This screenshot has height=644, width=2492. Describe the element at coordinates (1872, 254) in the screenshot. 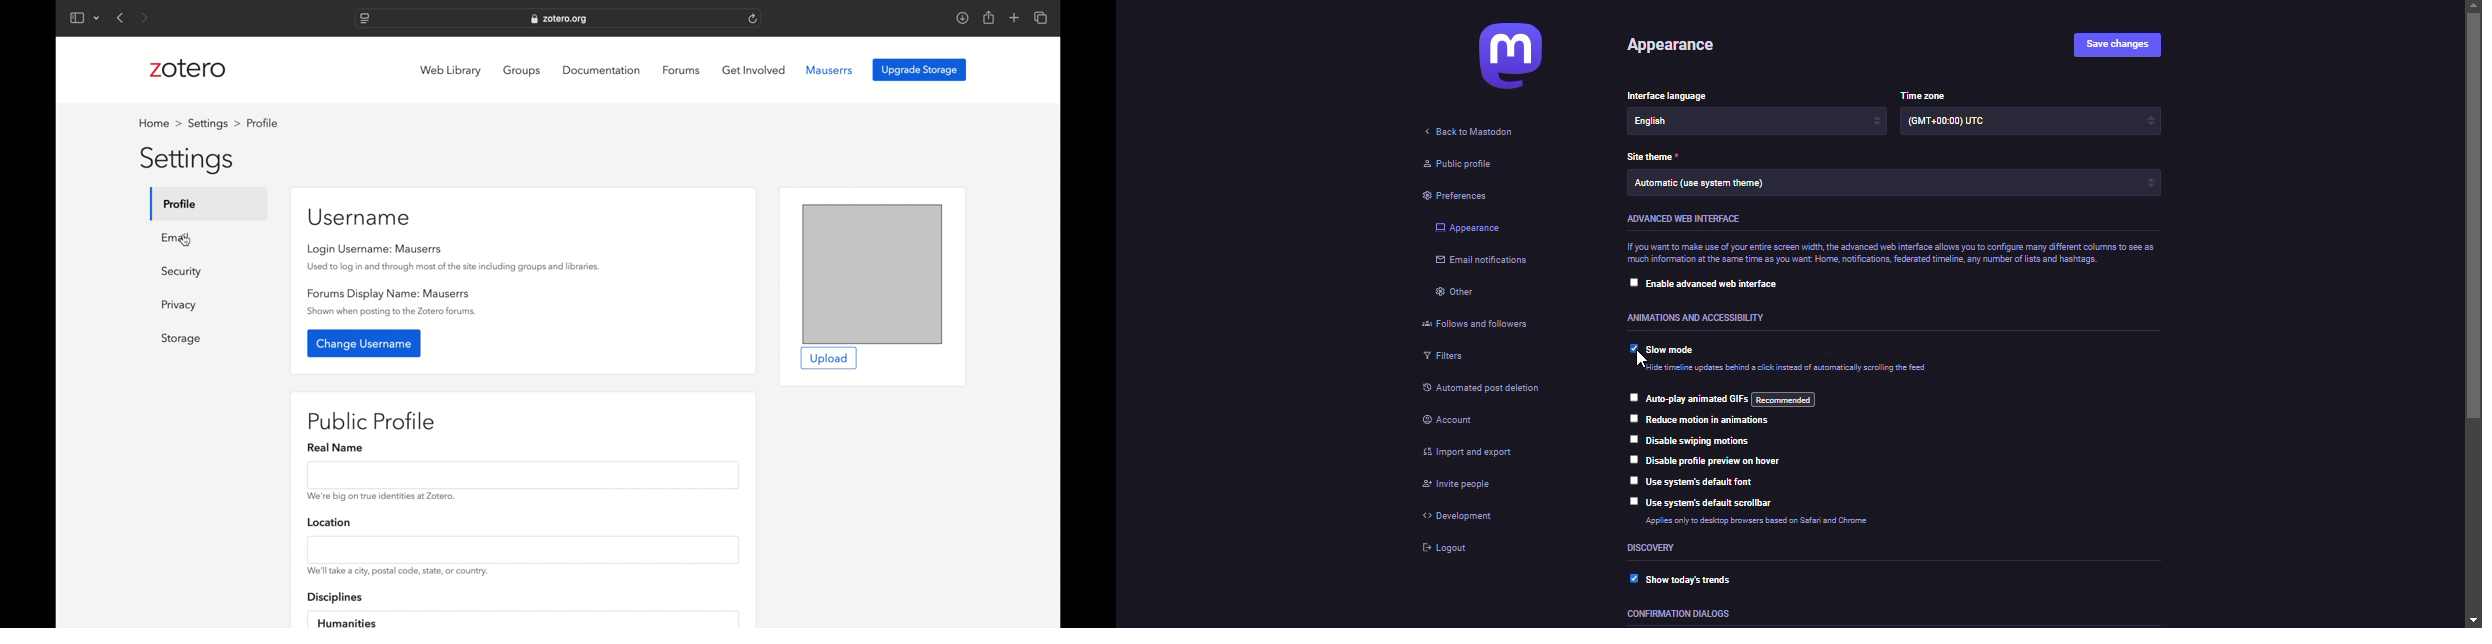

I see `if you want to make use of your entire screen  width, the advanced web interface allows you to configure many different columns to see as much information at the same time as you want Home, notifications, federated timeline, any number of lists and hashtags` at that location.